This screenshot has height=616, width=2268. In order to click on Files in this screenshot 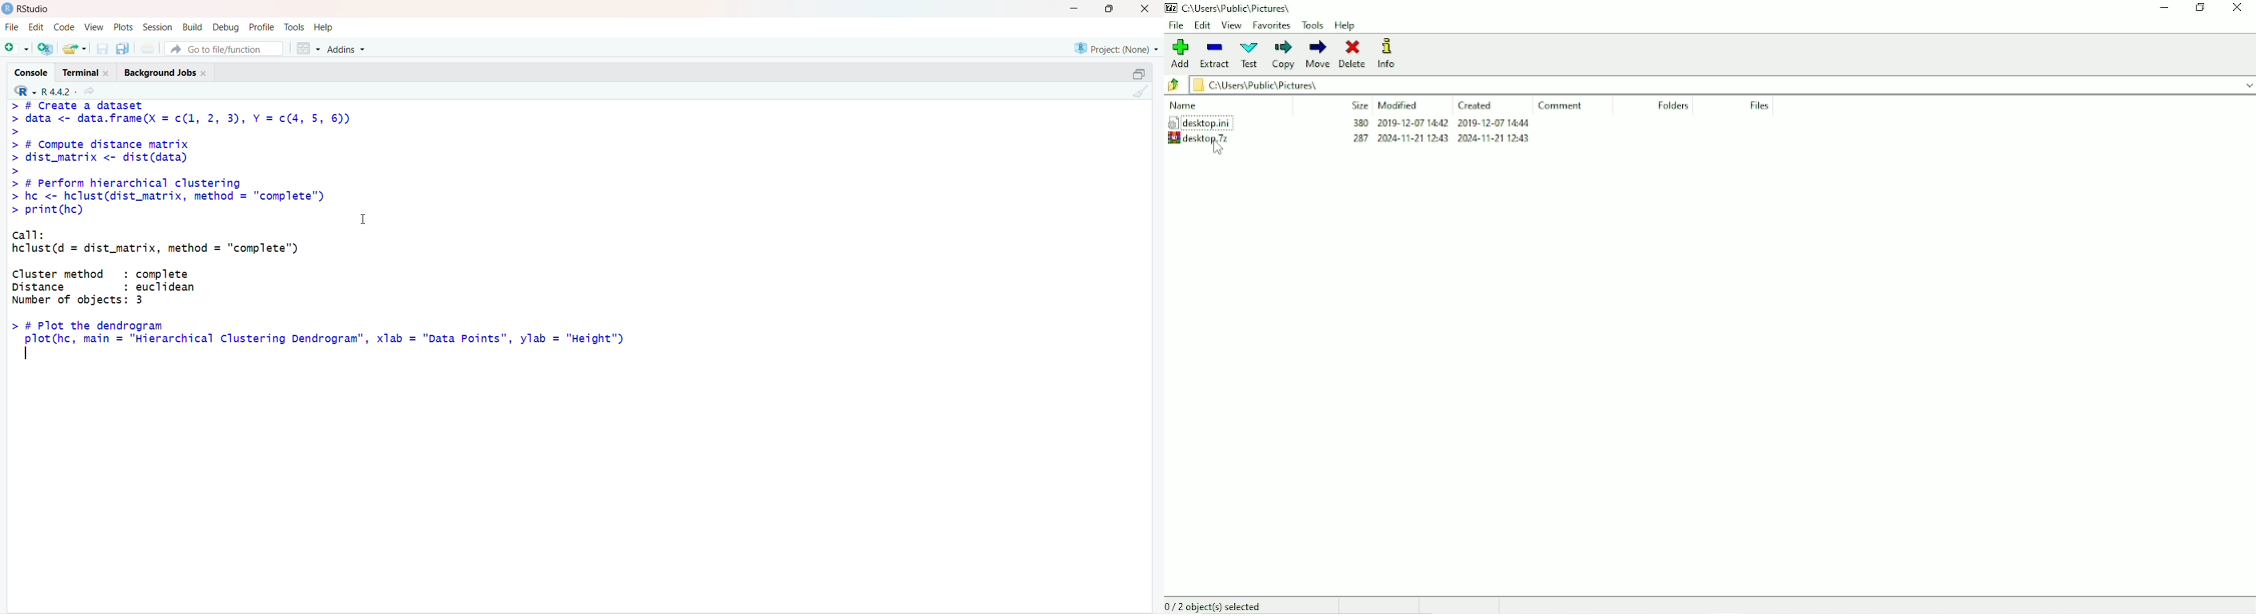, I will do `click(1760, 105)`.